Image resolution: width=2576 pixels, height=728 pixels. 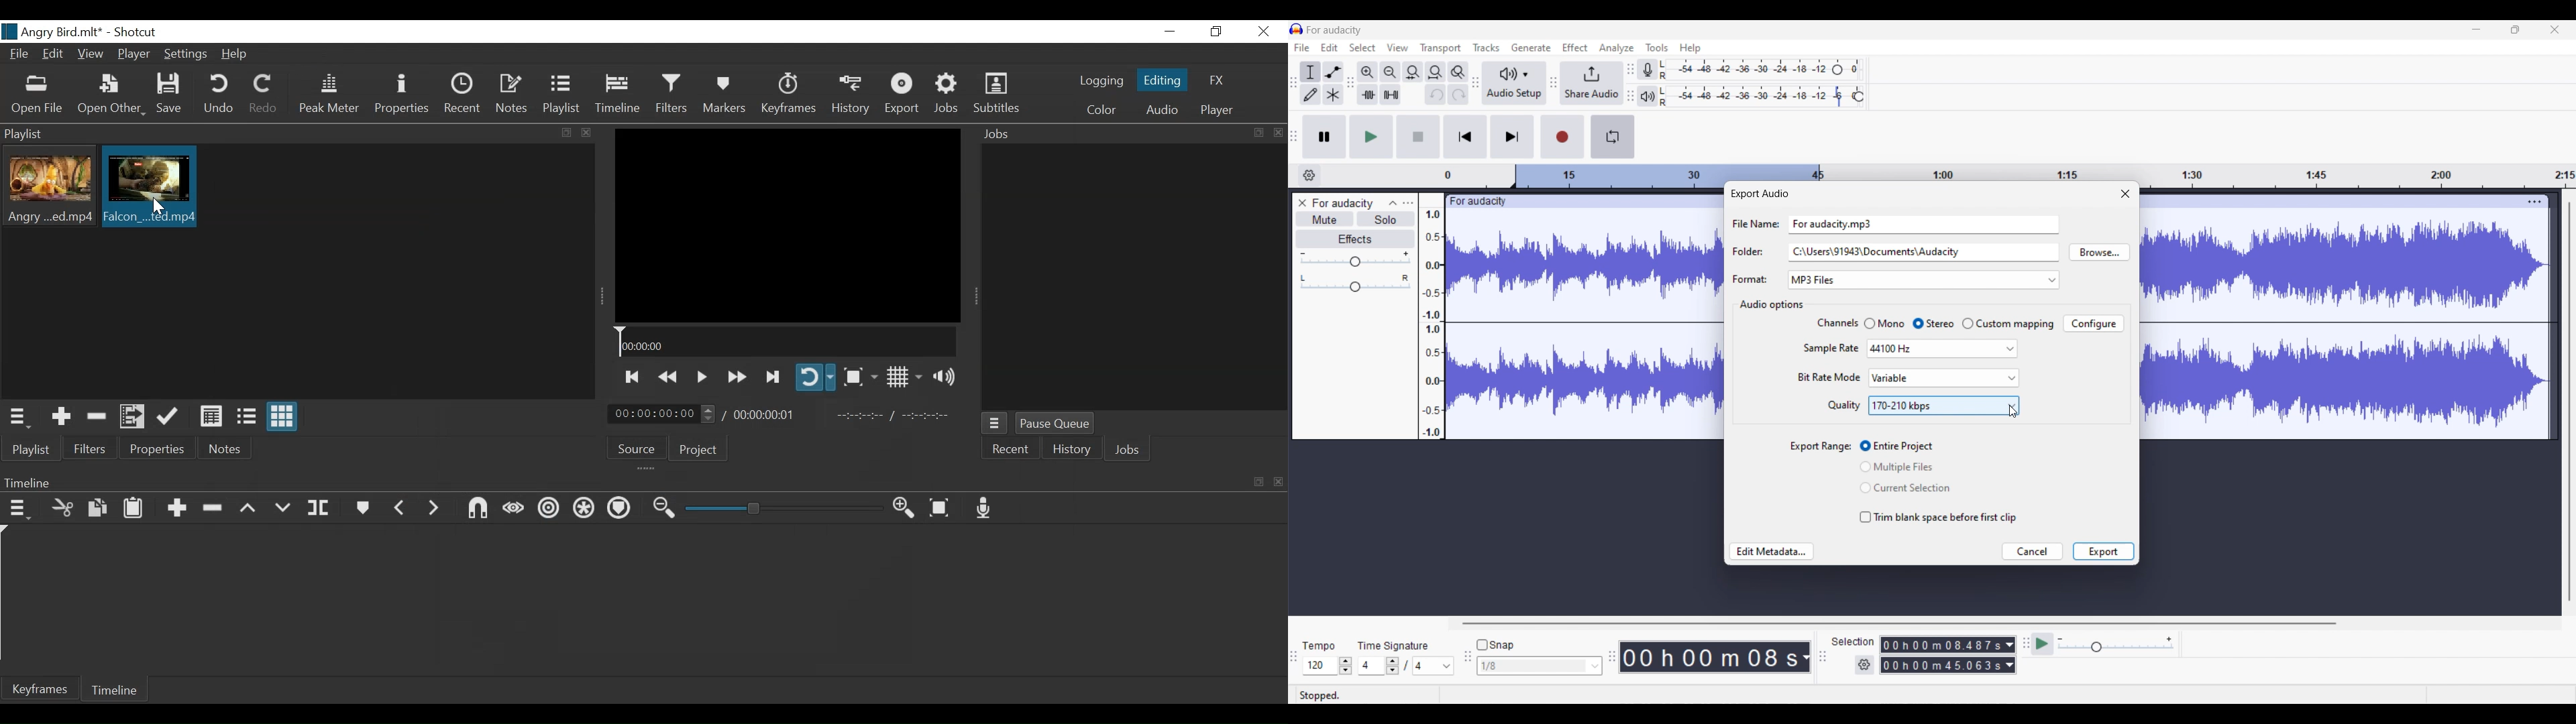 I want to click on Player, so click(x=135, y=56).